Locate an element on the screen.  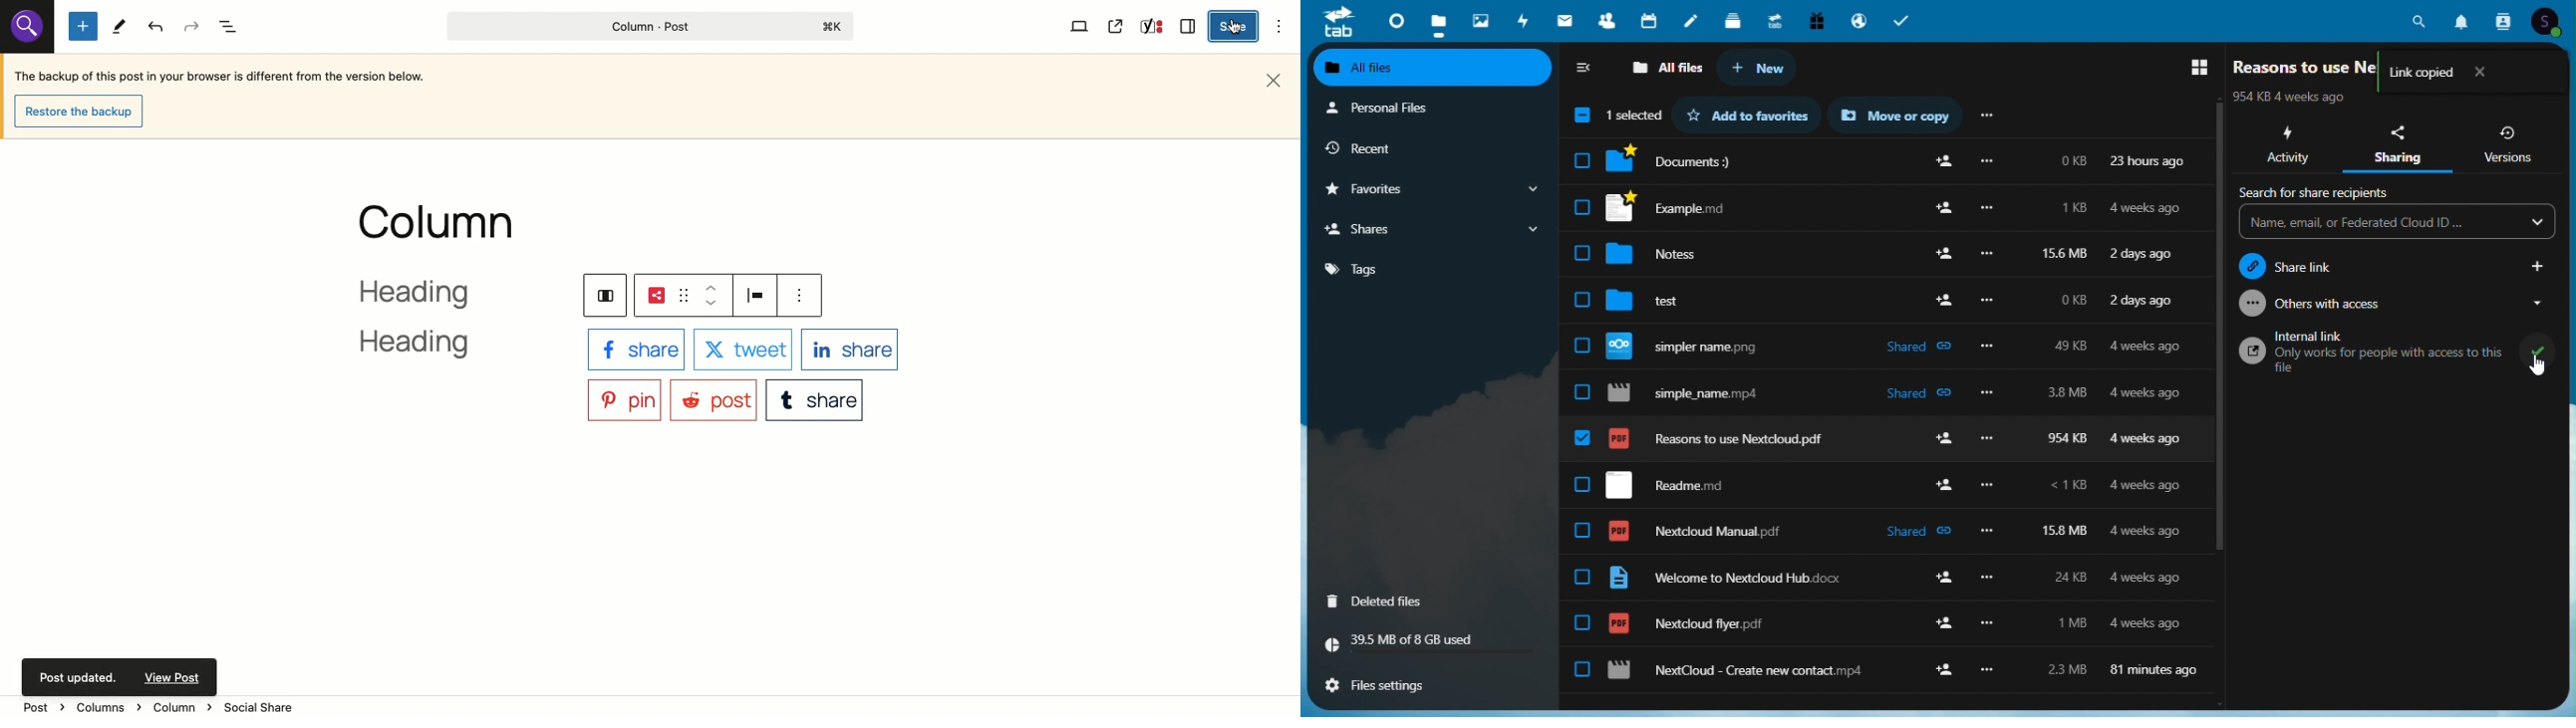
check box is located at coordinates (1585, 162).